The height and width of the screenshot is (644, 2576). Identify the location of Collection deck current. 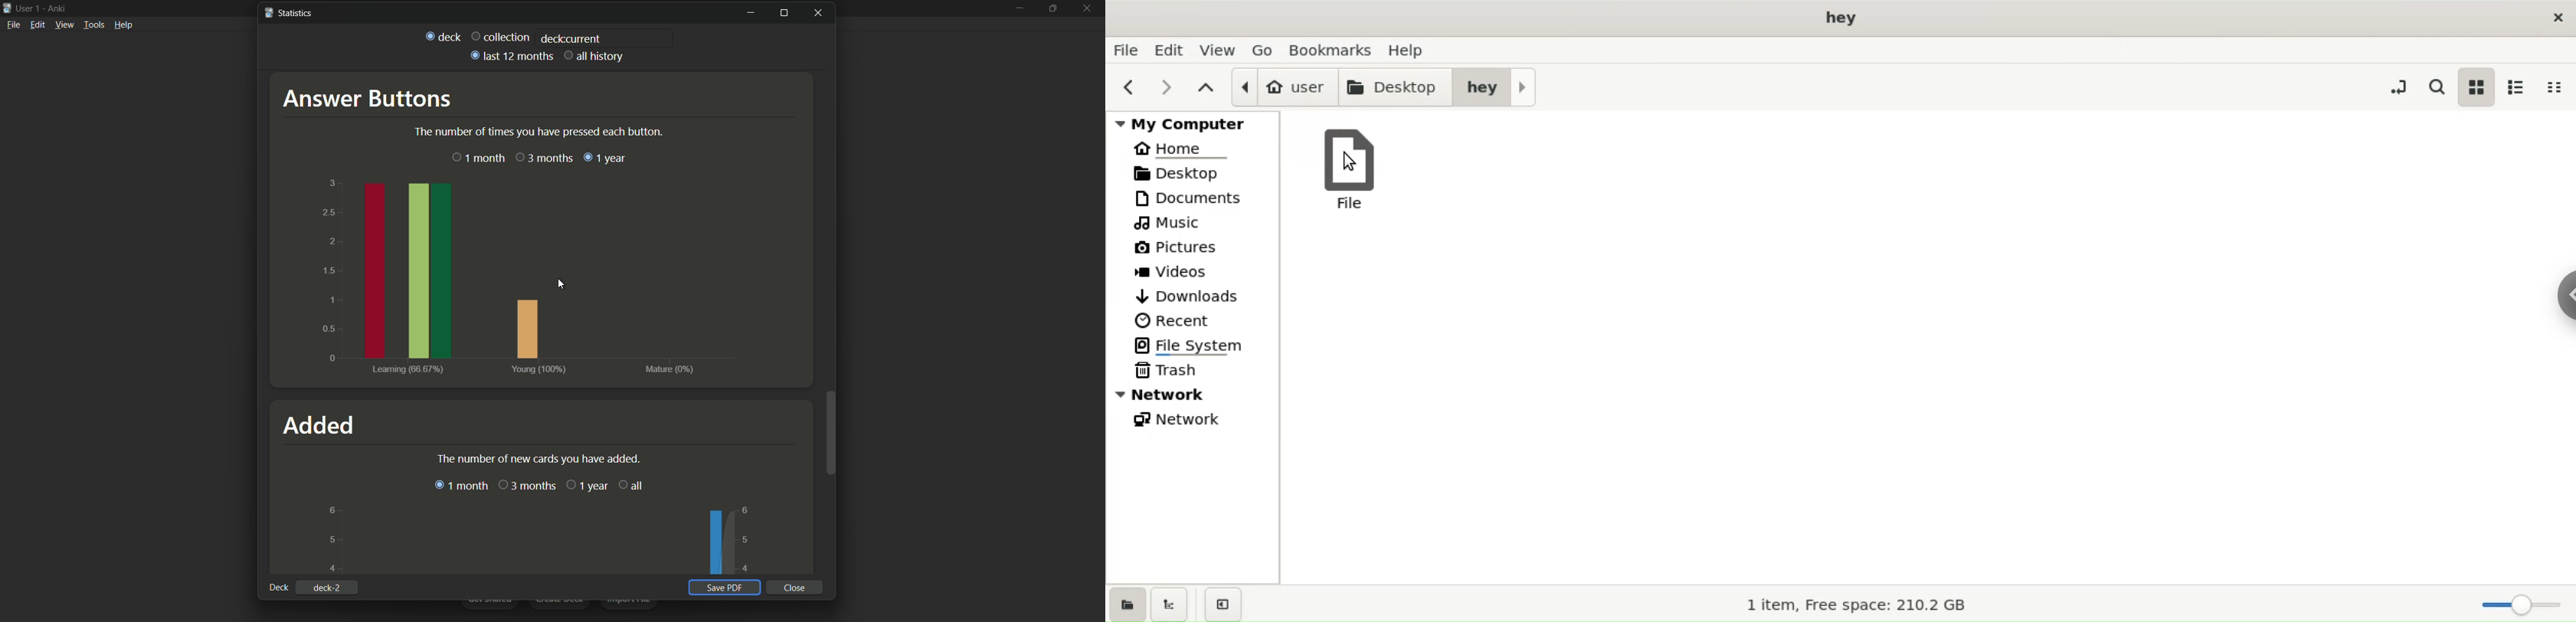
(501, 36).